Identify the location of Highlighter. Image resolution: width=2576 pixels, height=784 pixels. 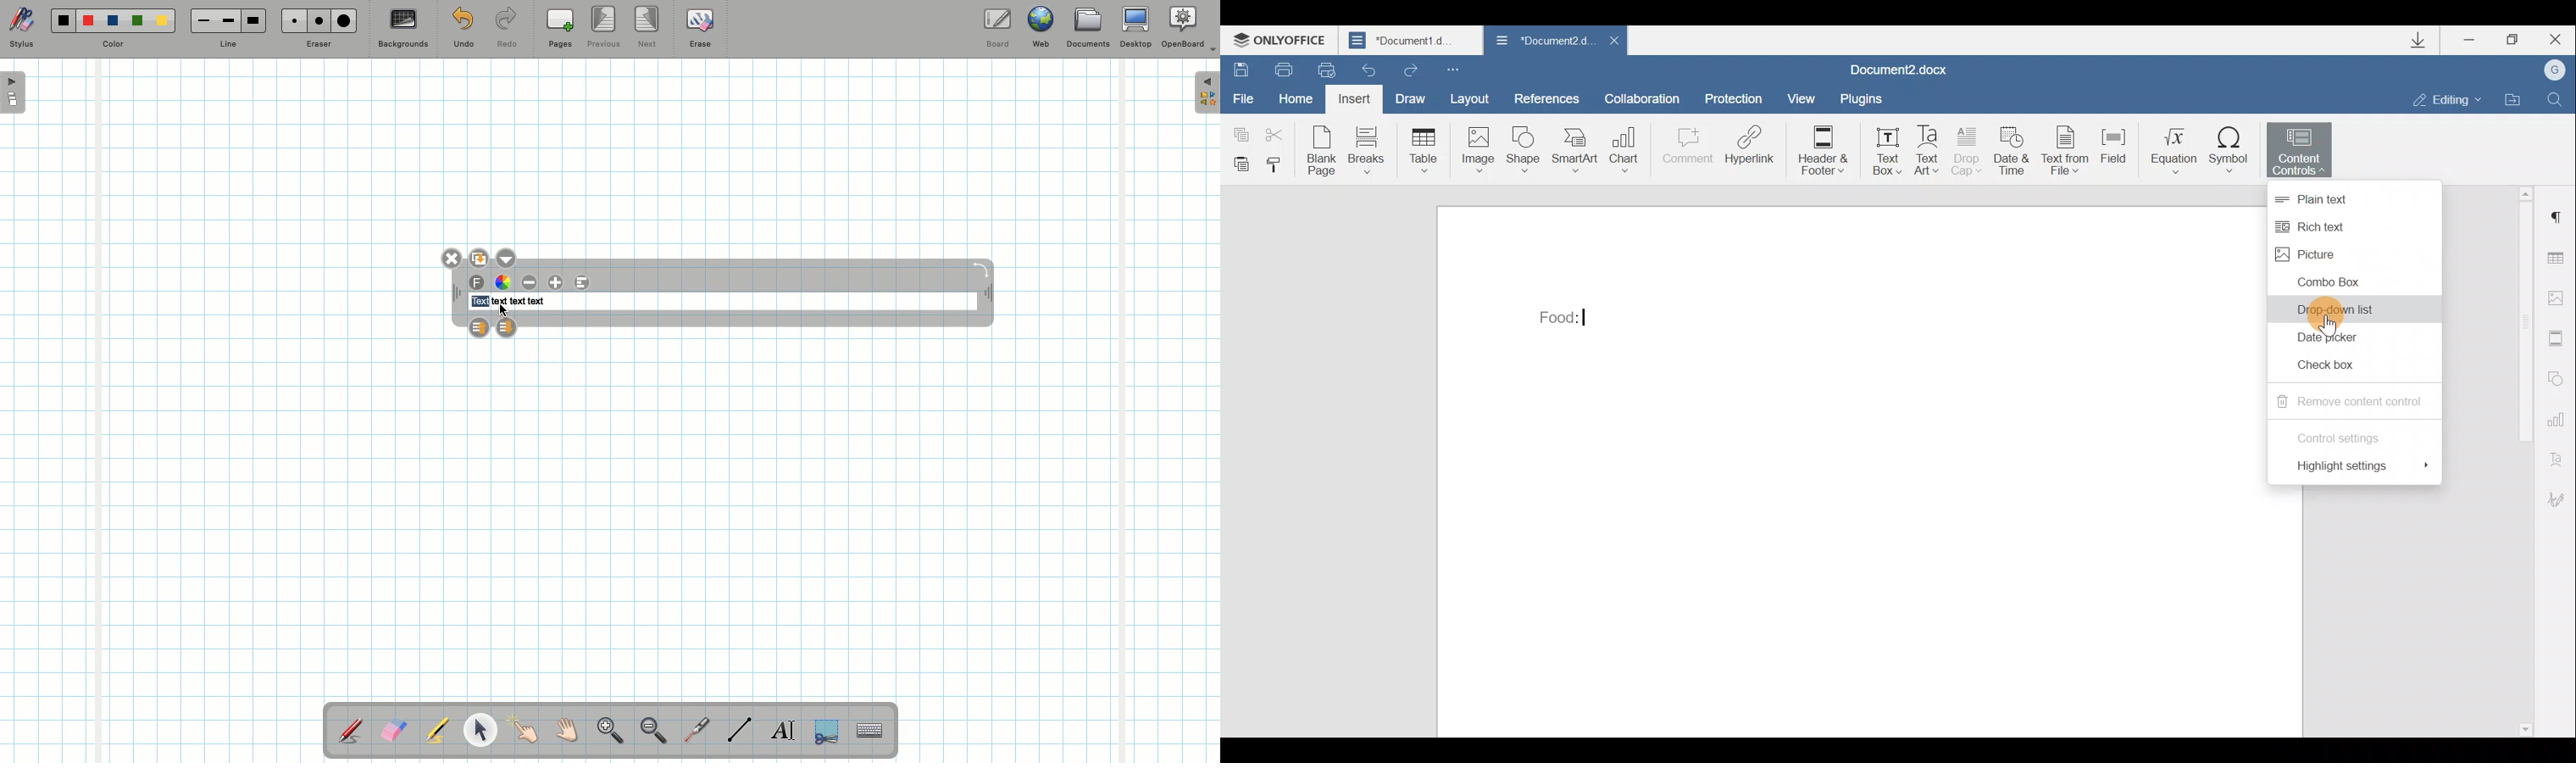
(436, 732).